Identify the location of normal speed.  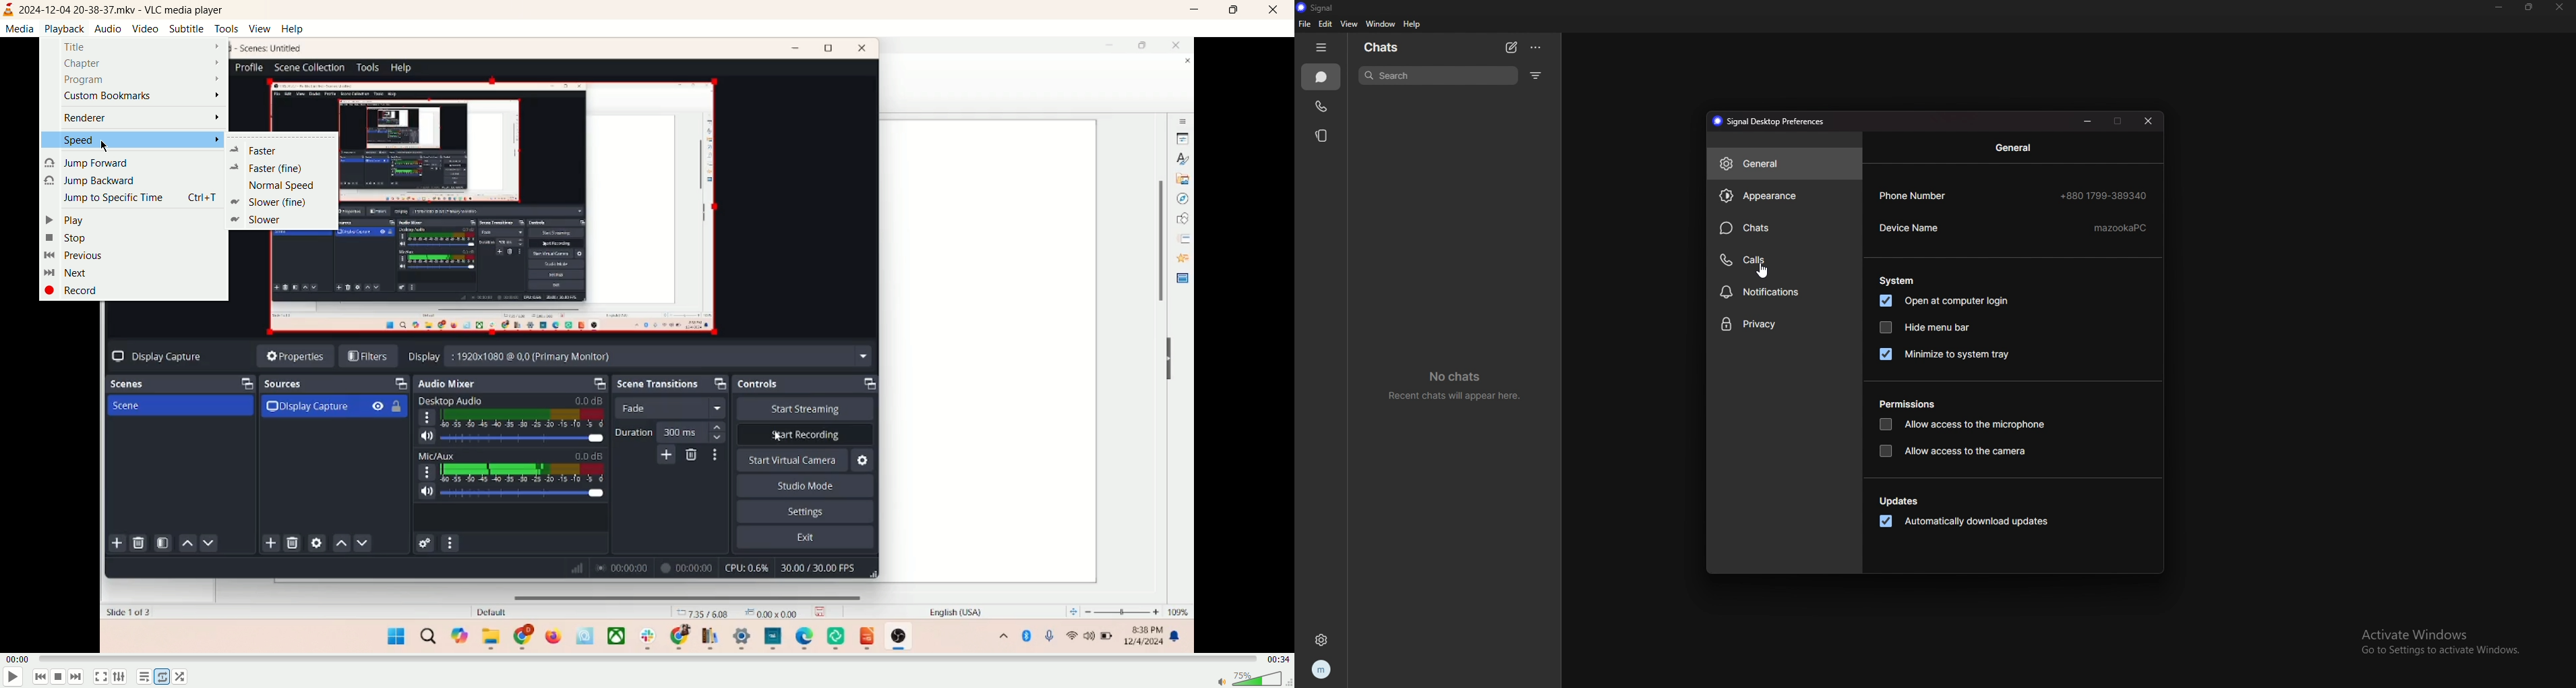
(284, 186).